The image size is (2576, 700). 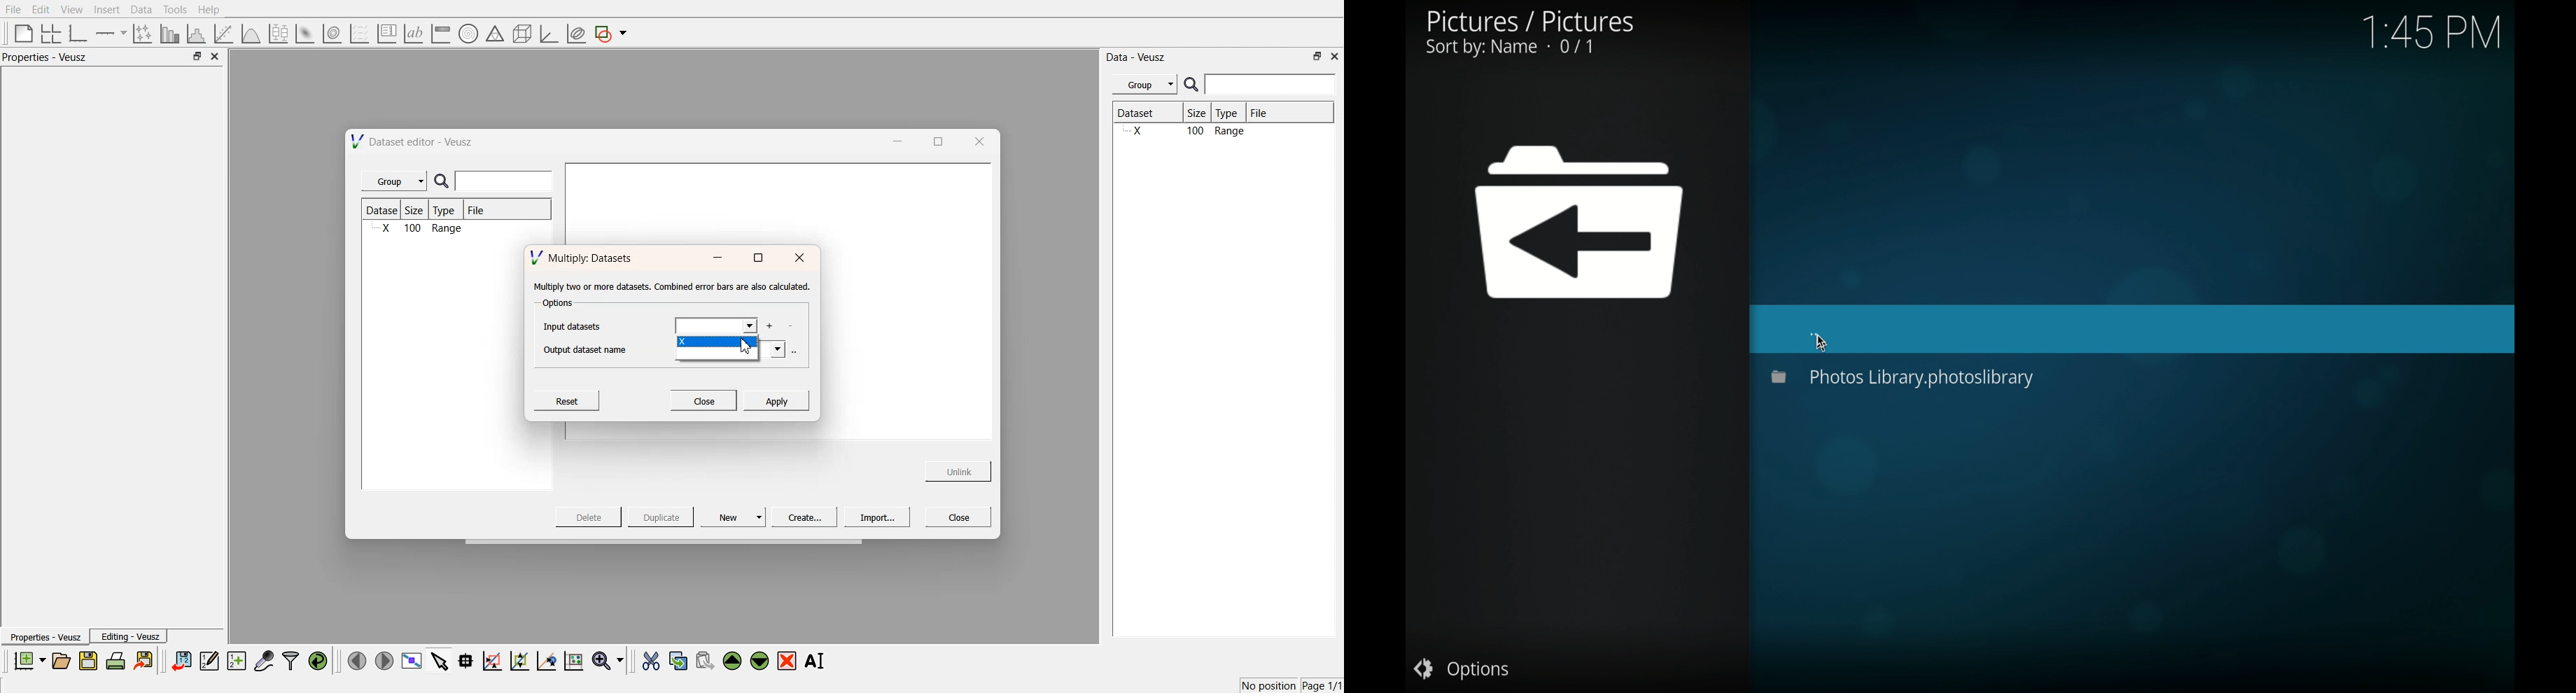 I want to click on Data, so click(x=141, y=10).